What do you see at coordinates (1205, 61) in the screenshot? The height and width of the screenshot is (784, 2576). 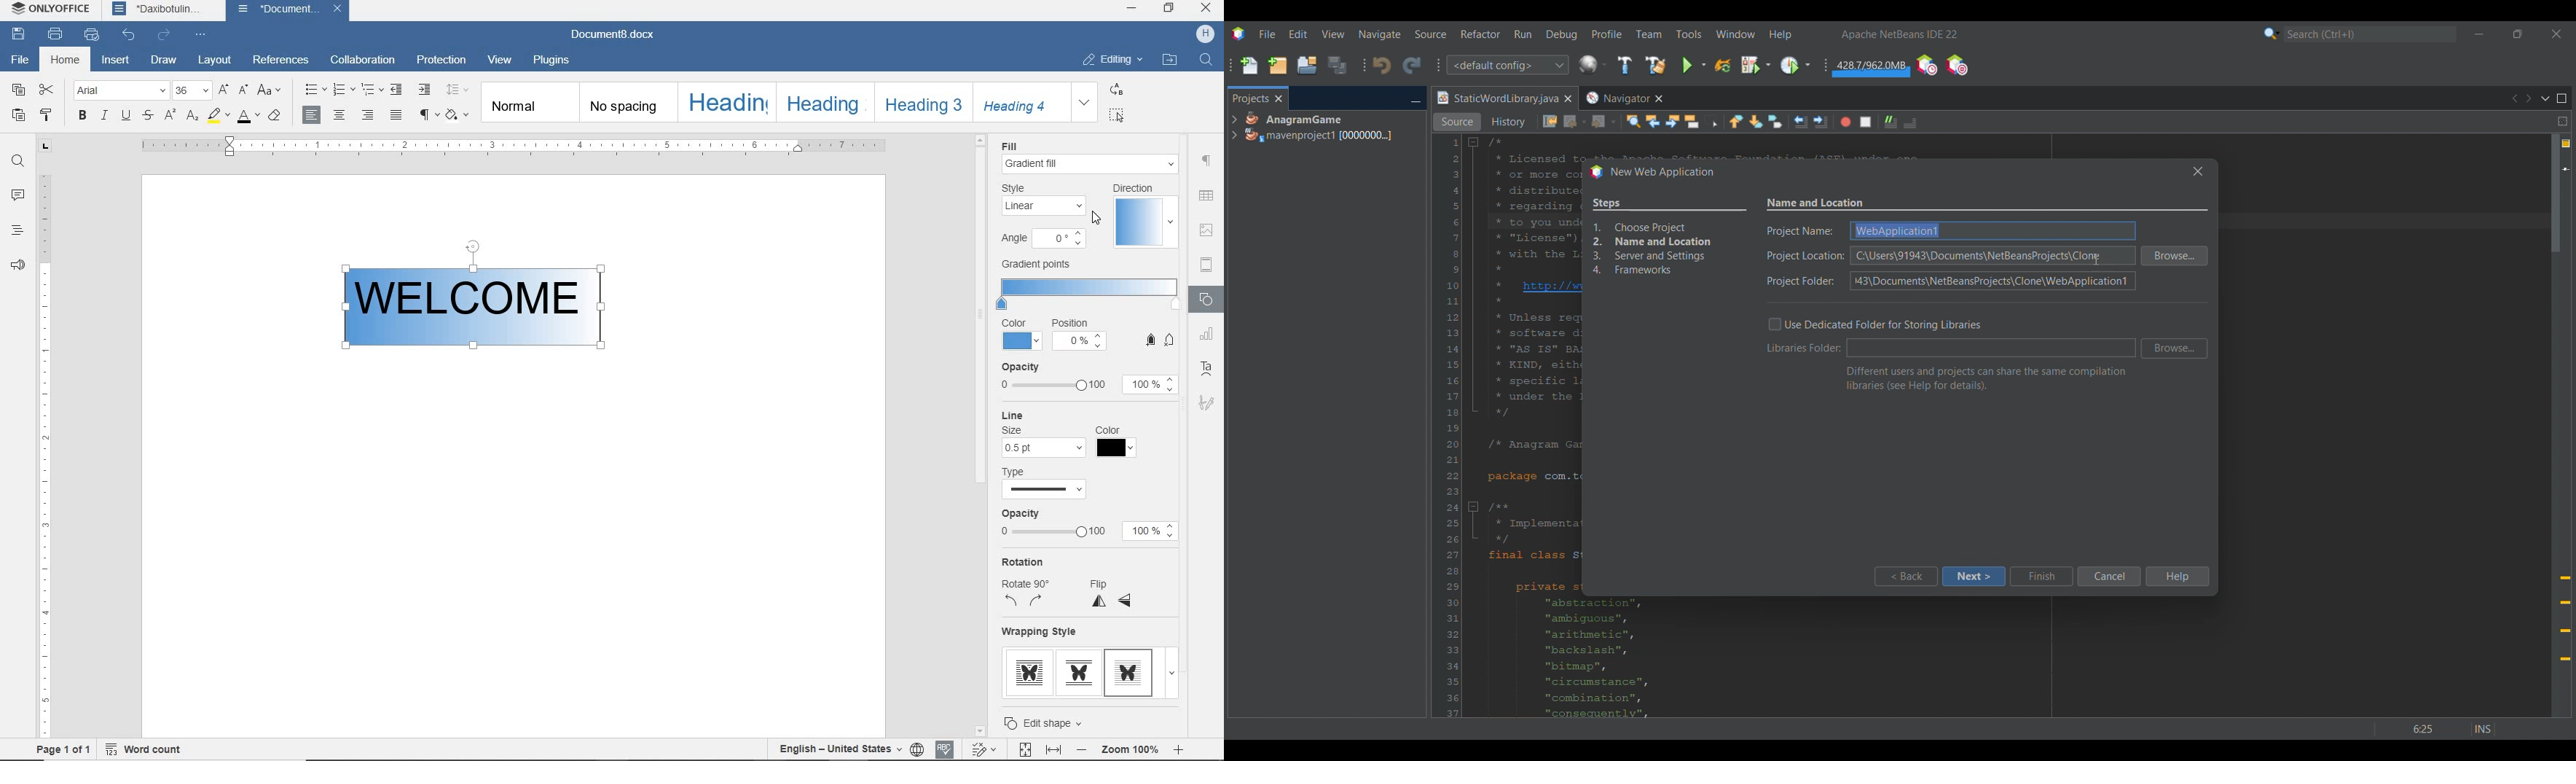 I see `FIND` at bounding box center [1205, 61].